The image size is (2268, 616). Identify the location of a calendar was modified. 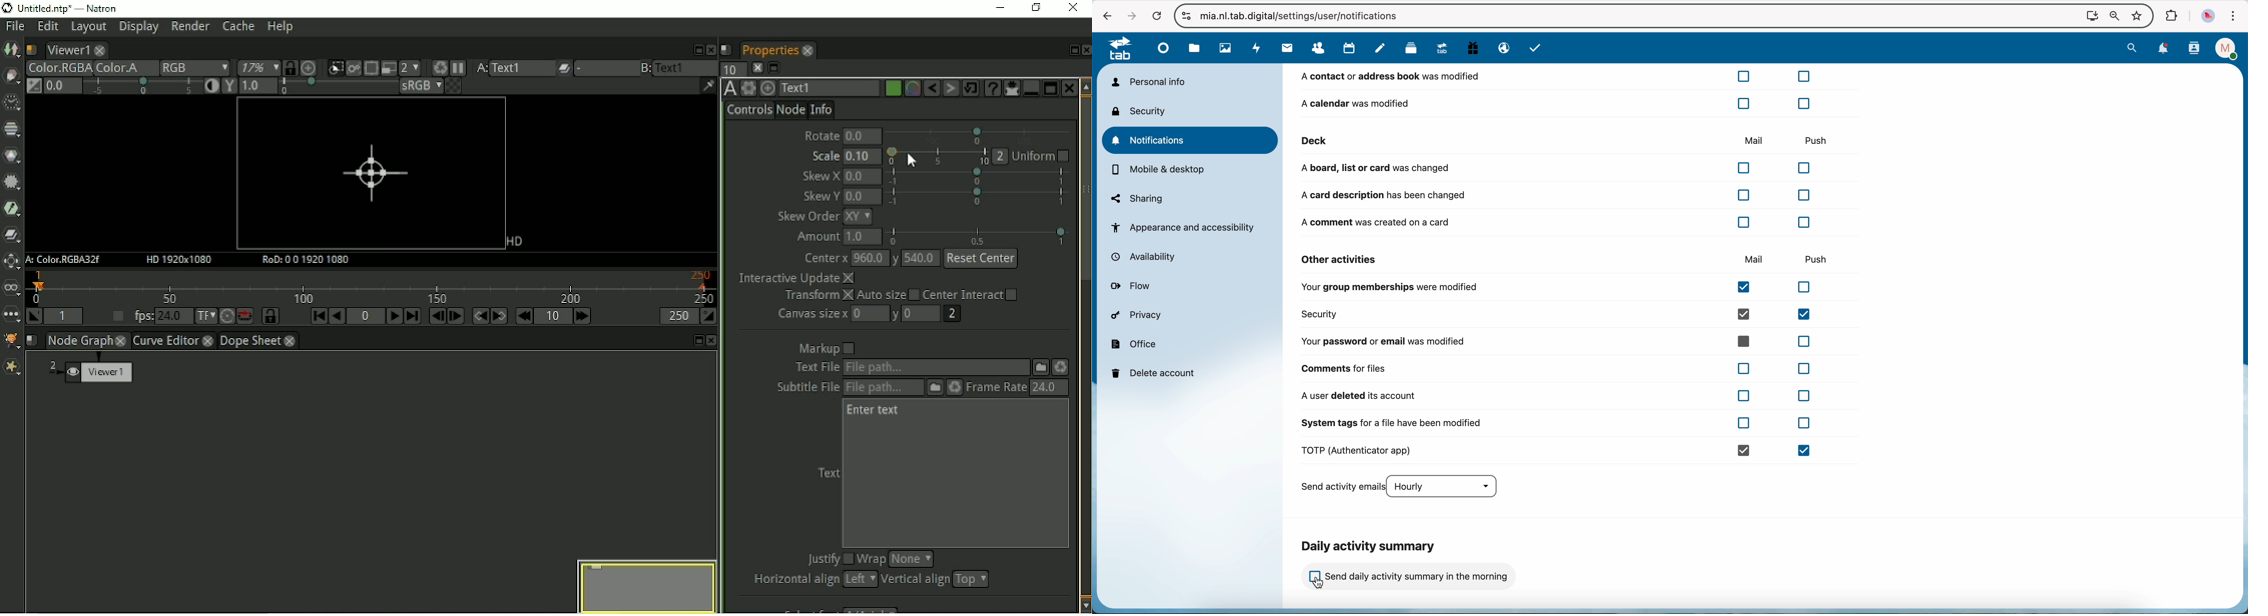
(1555, 103).